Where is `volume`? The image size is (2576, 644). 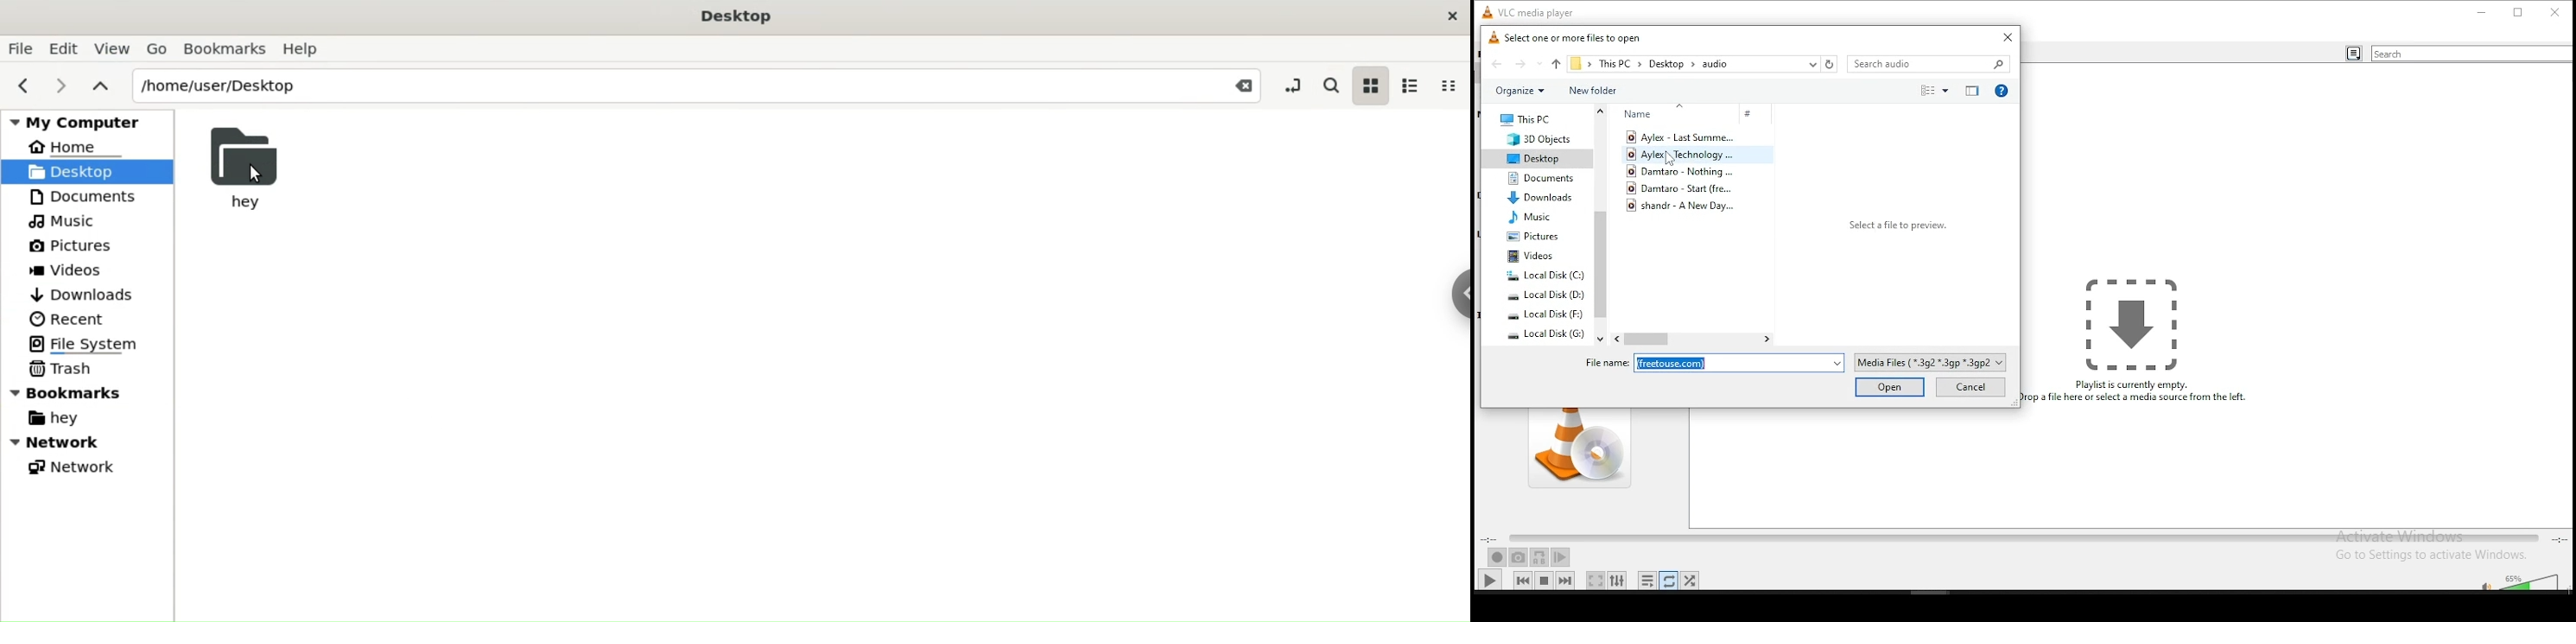 volume is located at coordinates (2533, 581).